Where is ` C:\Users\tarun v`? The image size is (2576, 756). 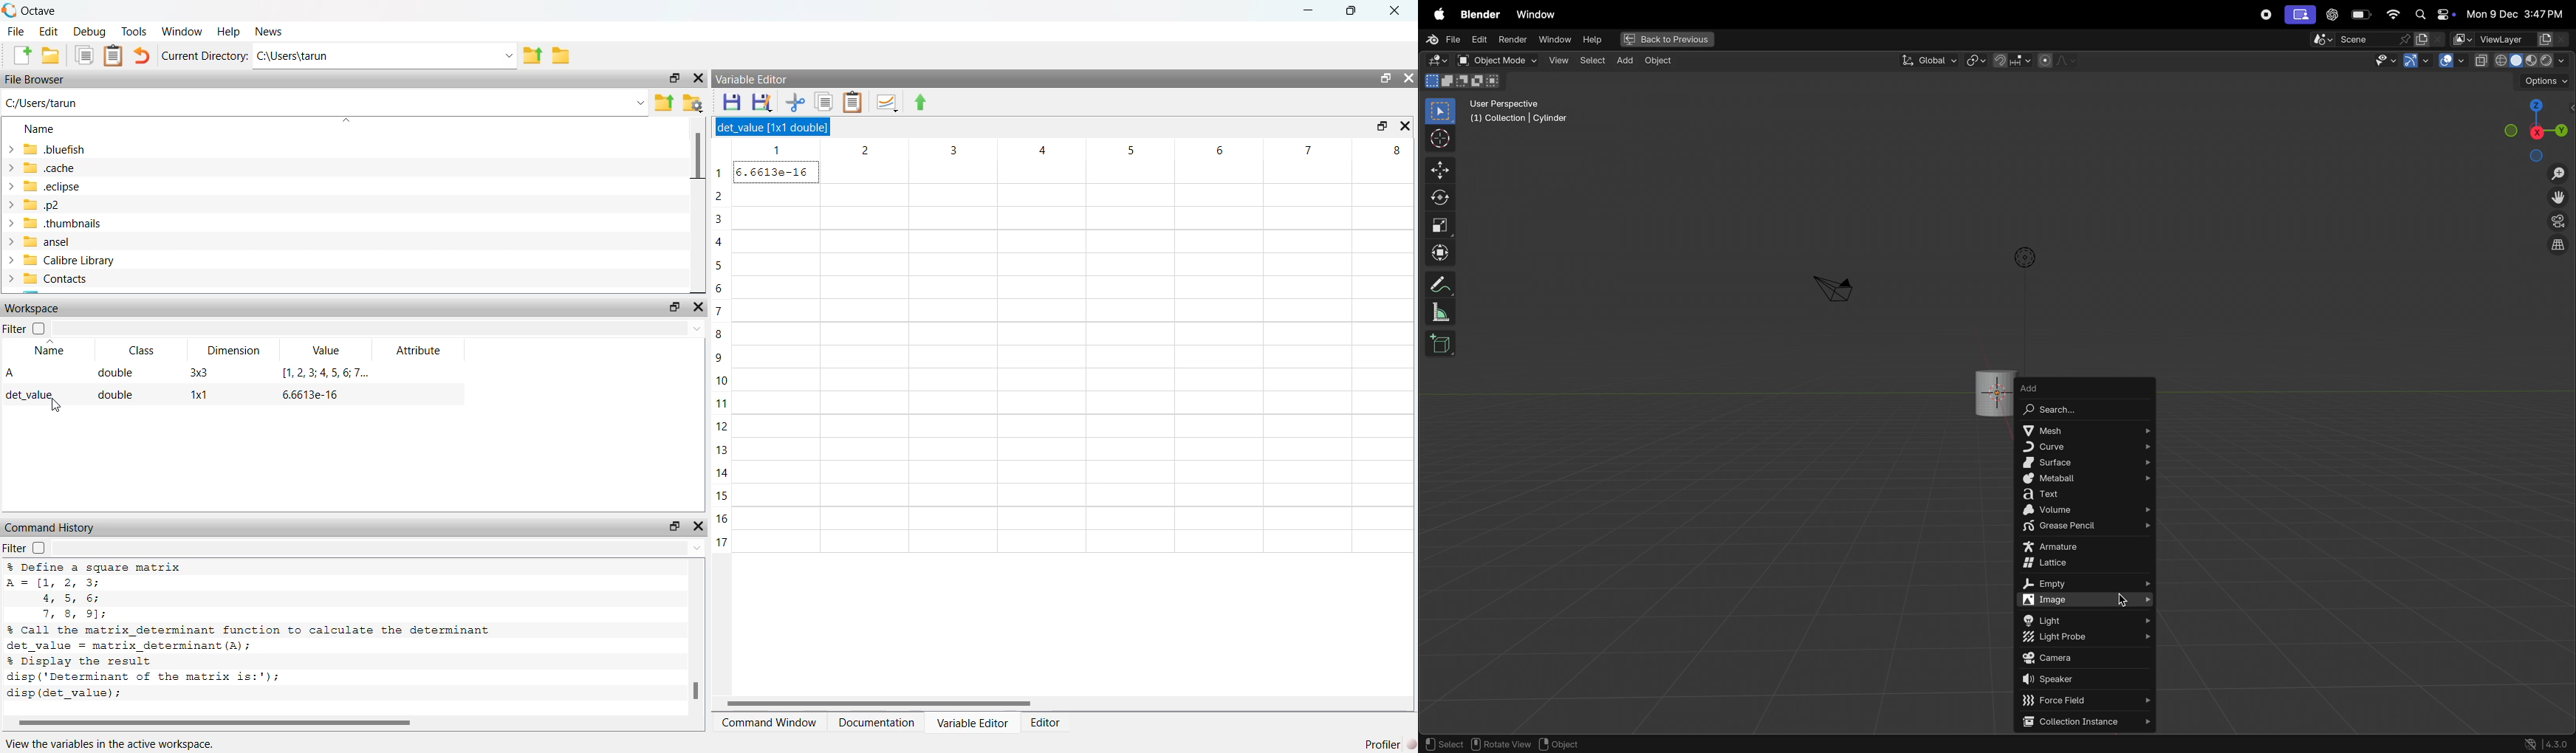  C:\Users\tarun v is located at coordinates (385, 56).